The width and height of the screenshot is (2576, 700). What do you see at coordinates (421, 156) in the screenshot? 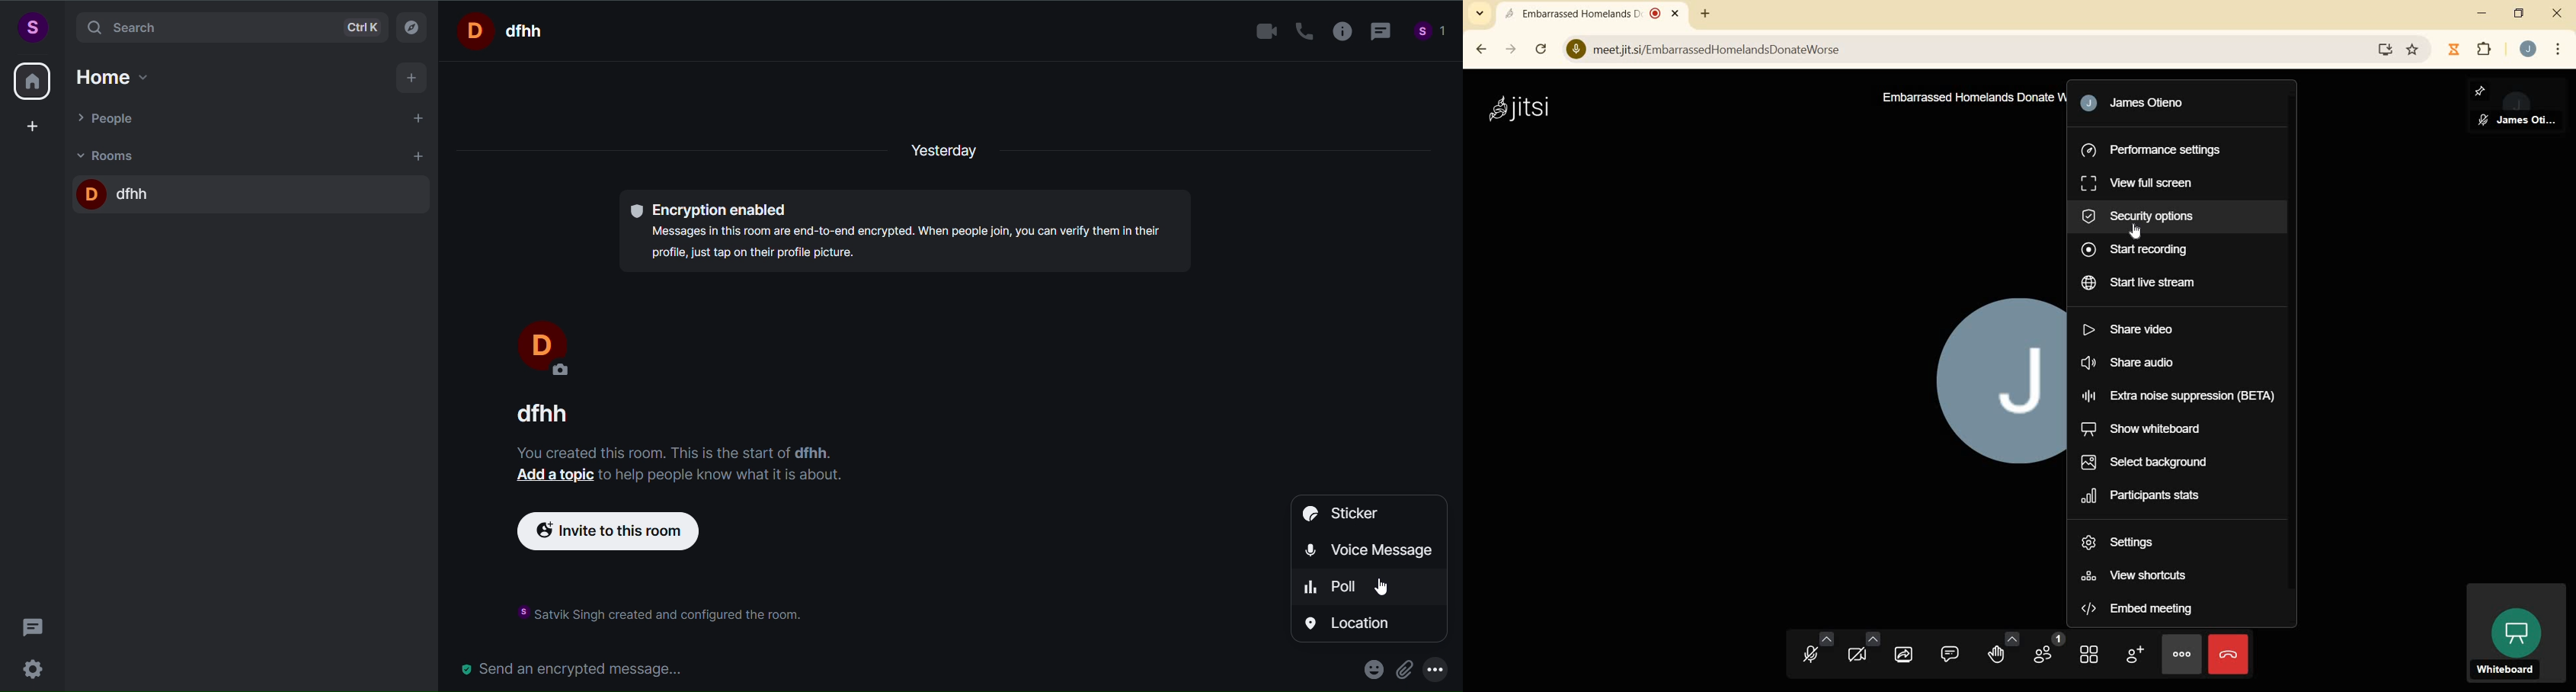
I see `add room` at bounding box center [421, 156].